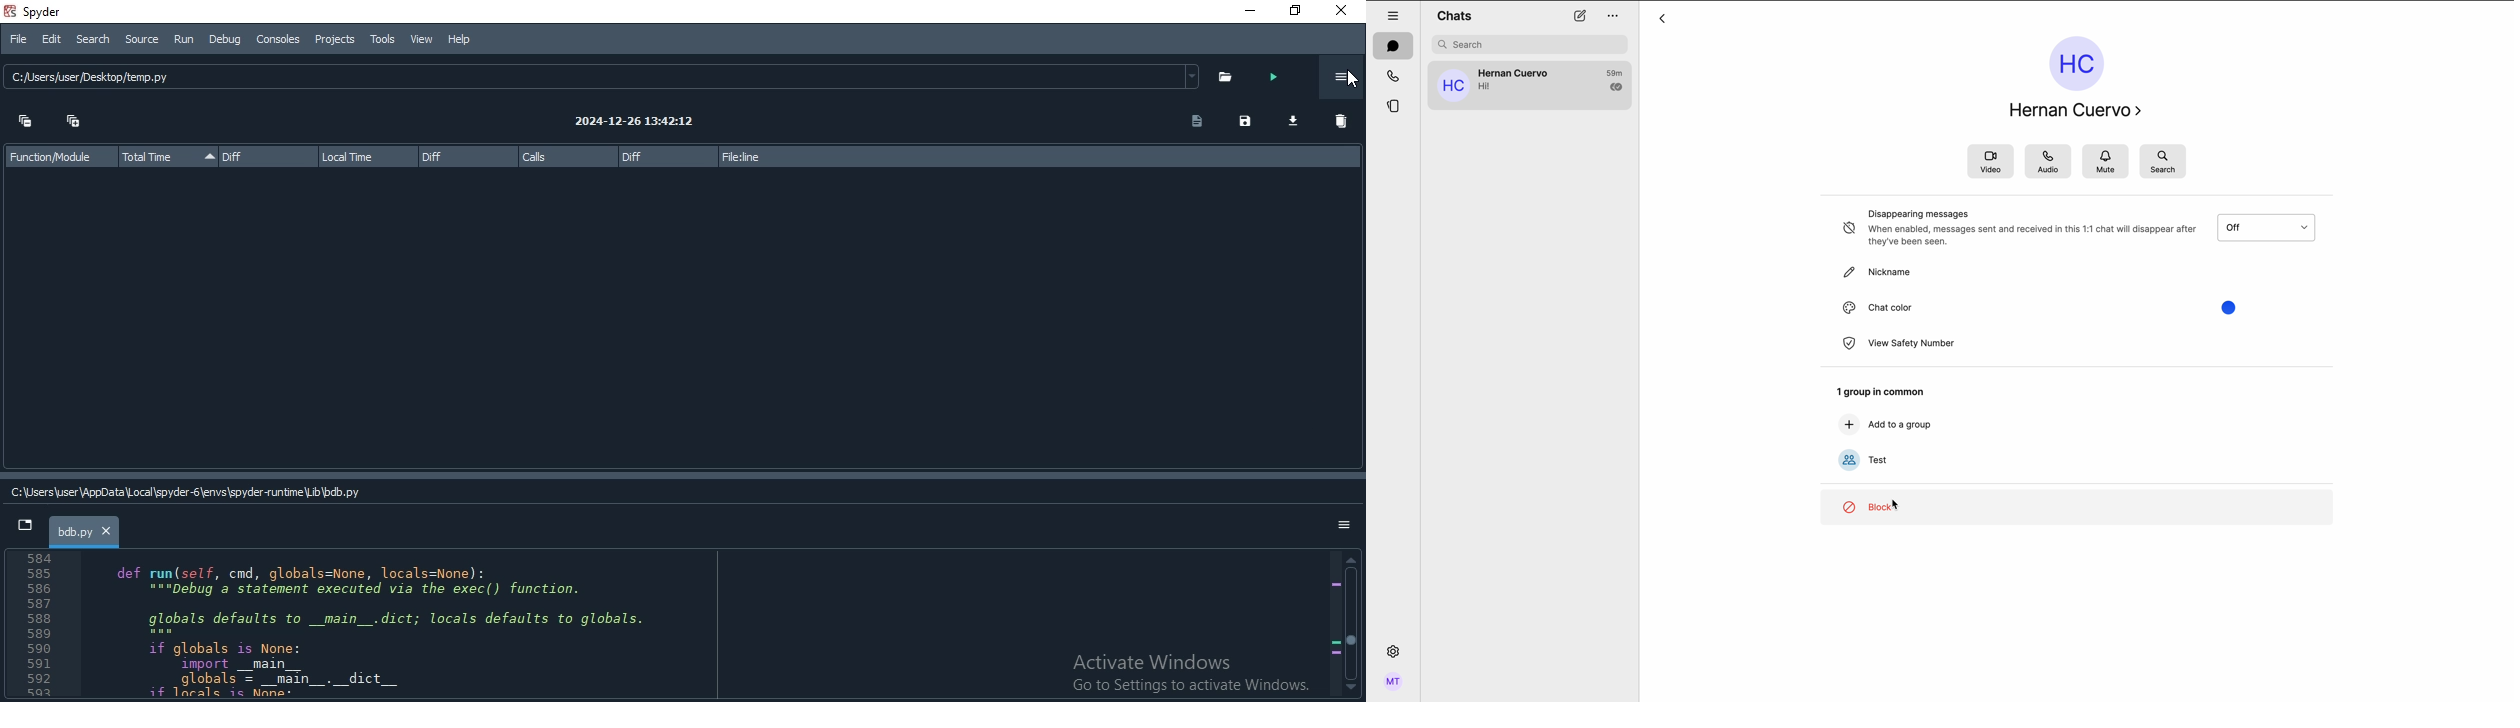 The image size is (2520, 728). I want to click on Source, so click(144, 40).